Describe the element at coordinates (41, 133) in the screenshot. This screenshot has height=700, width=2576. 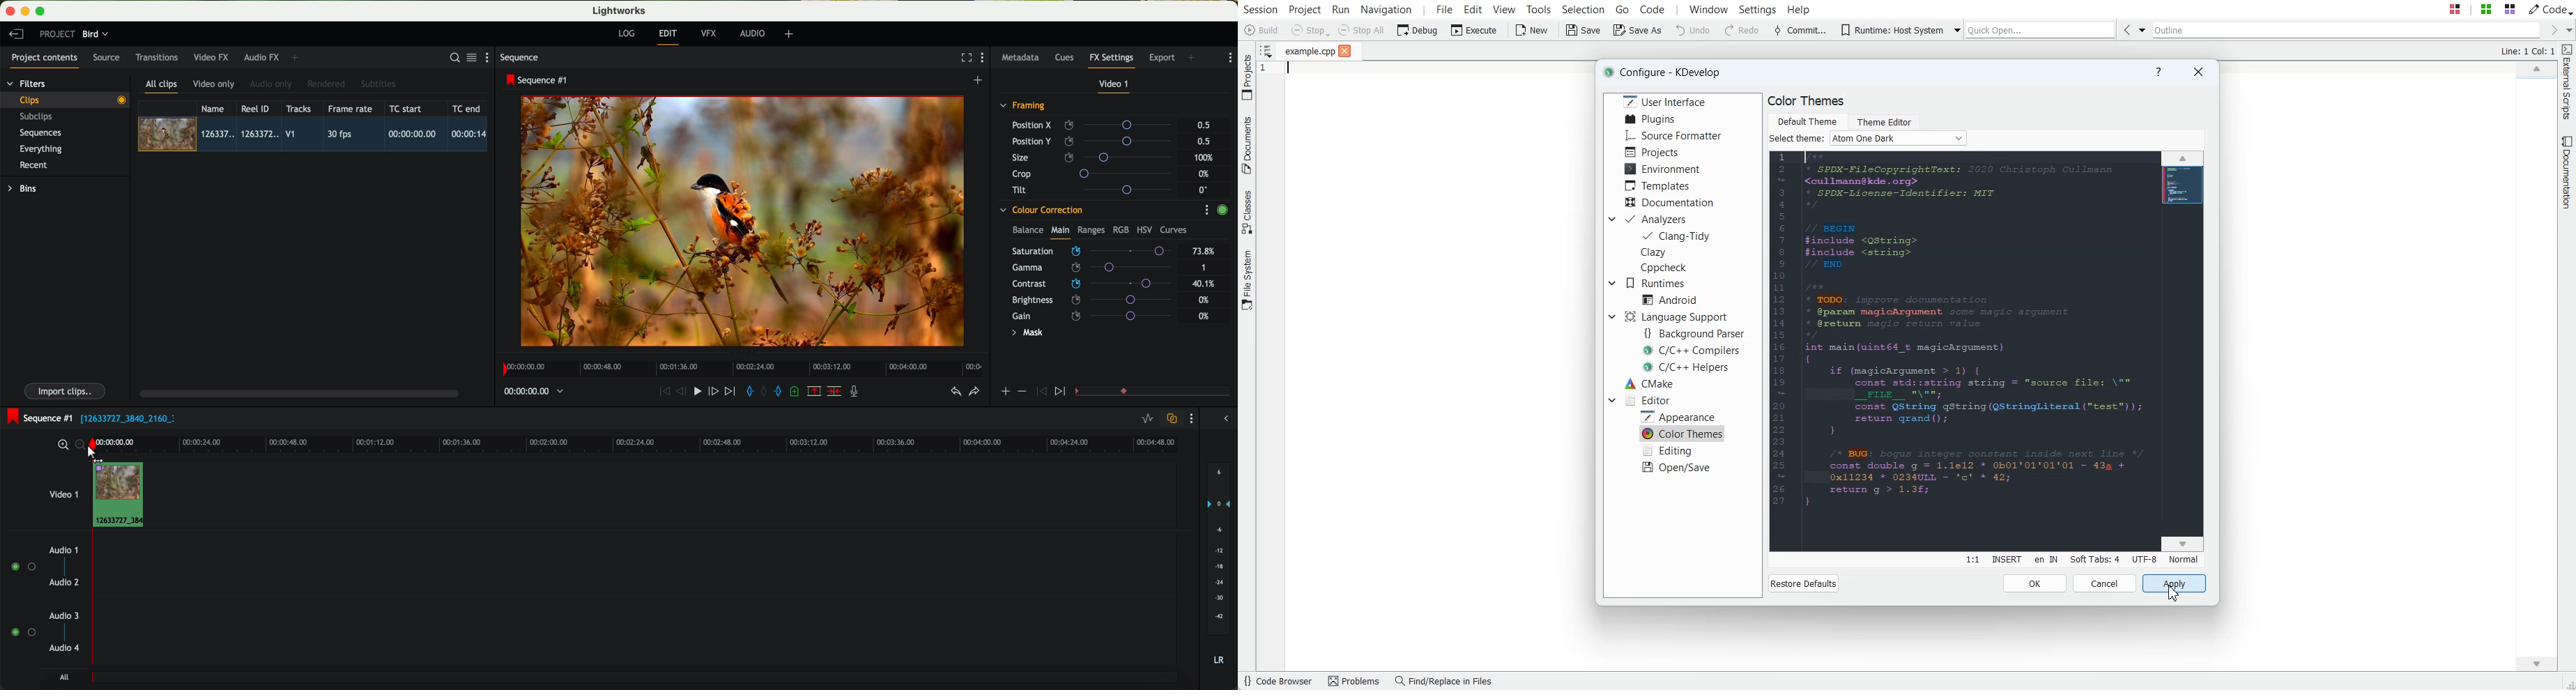
I see `sequences` at that location.